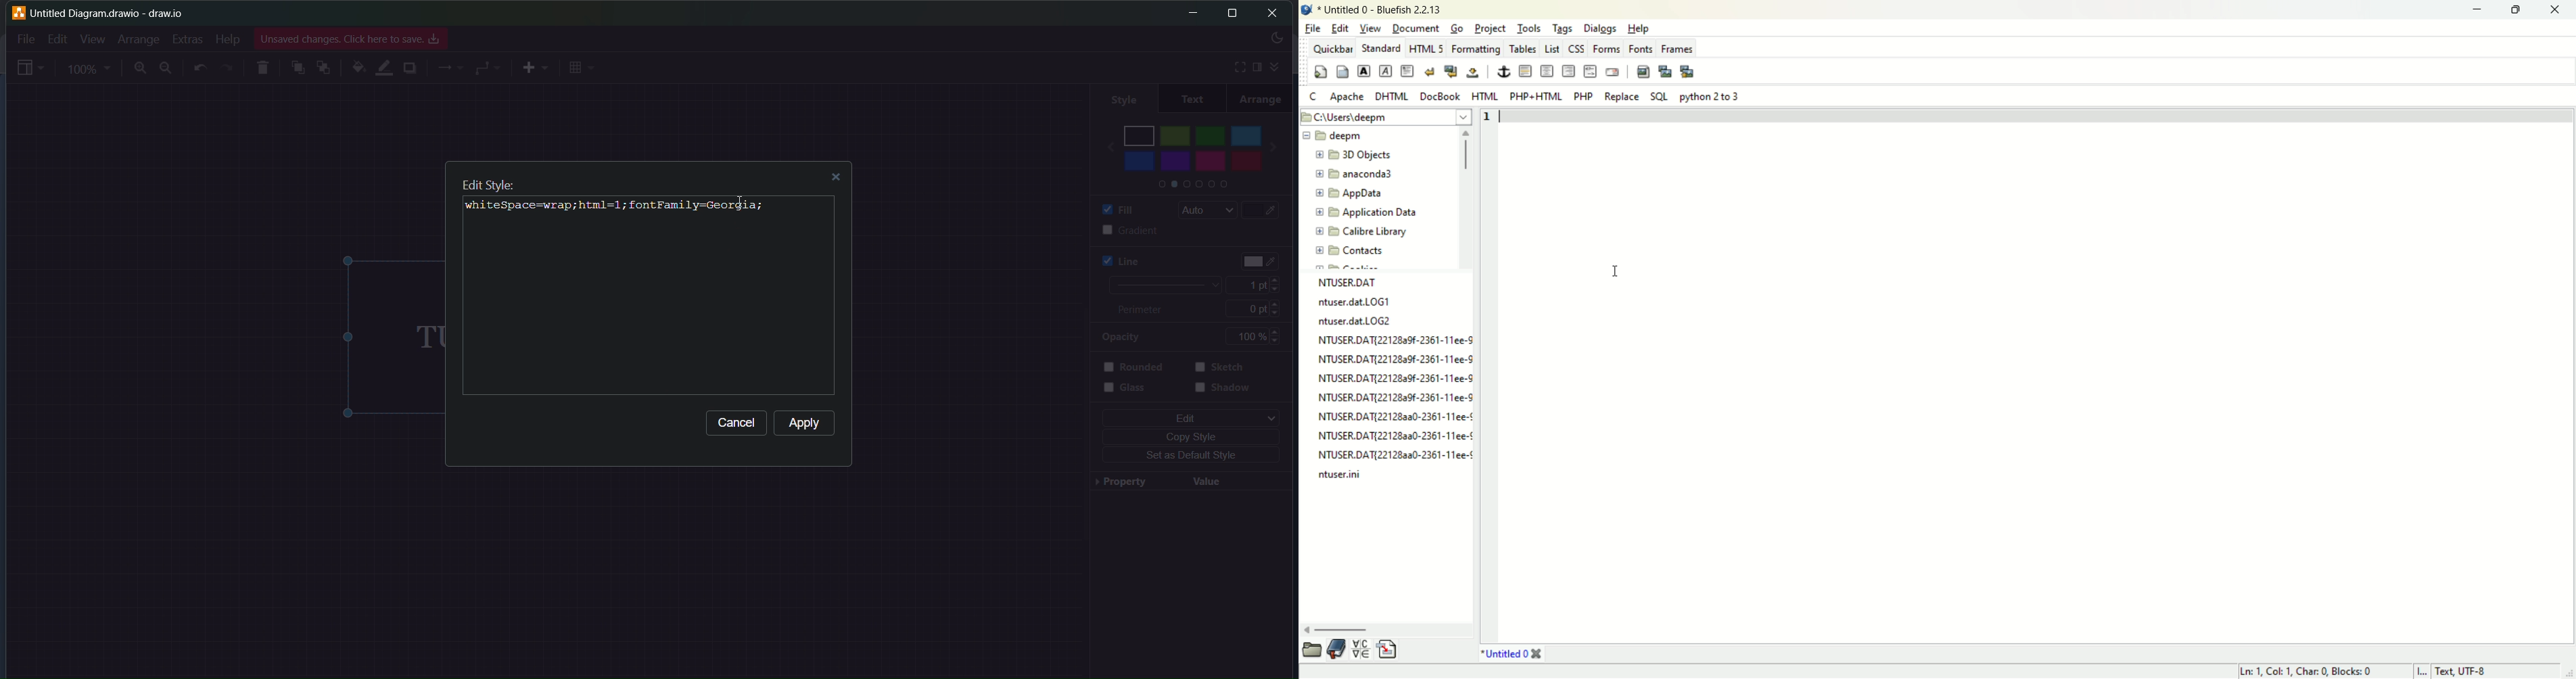  What do you see at coordinates (1234, 66) in the screenshot?
I see `fullscreen` at bounding box center [1234, 66].